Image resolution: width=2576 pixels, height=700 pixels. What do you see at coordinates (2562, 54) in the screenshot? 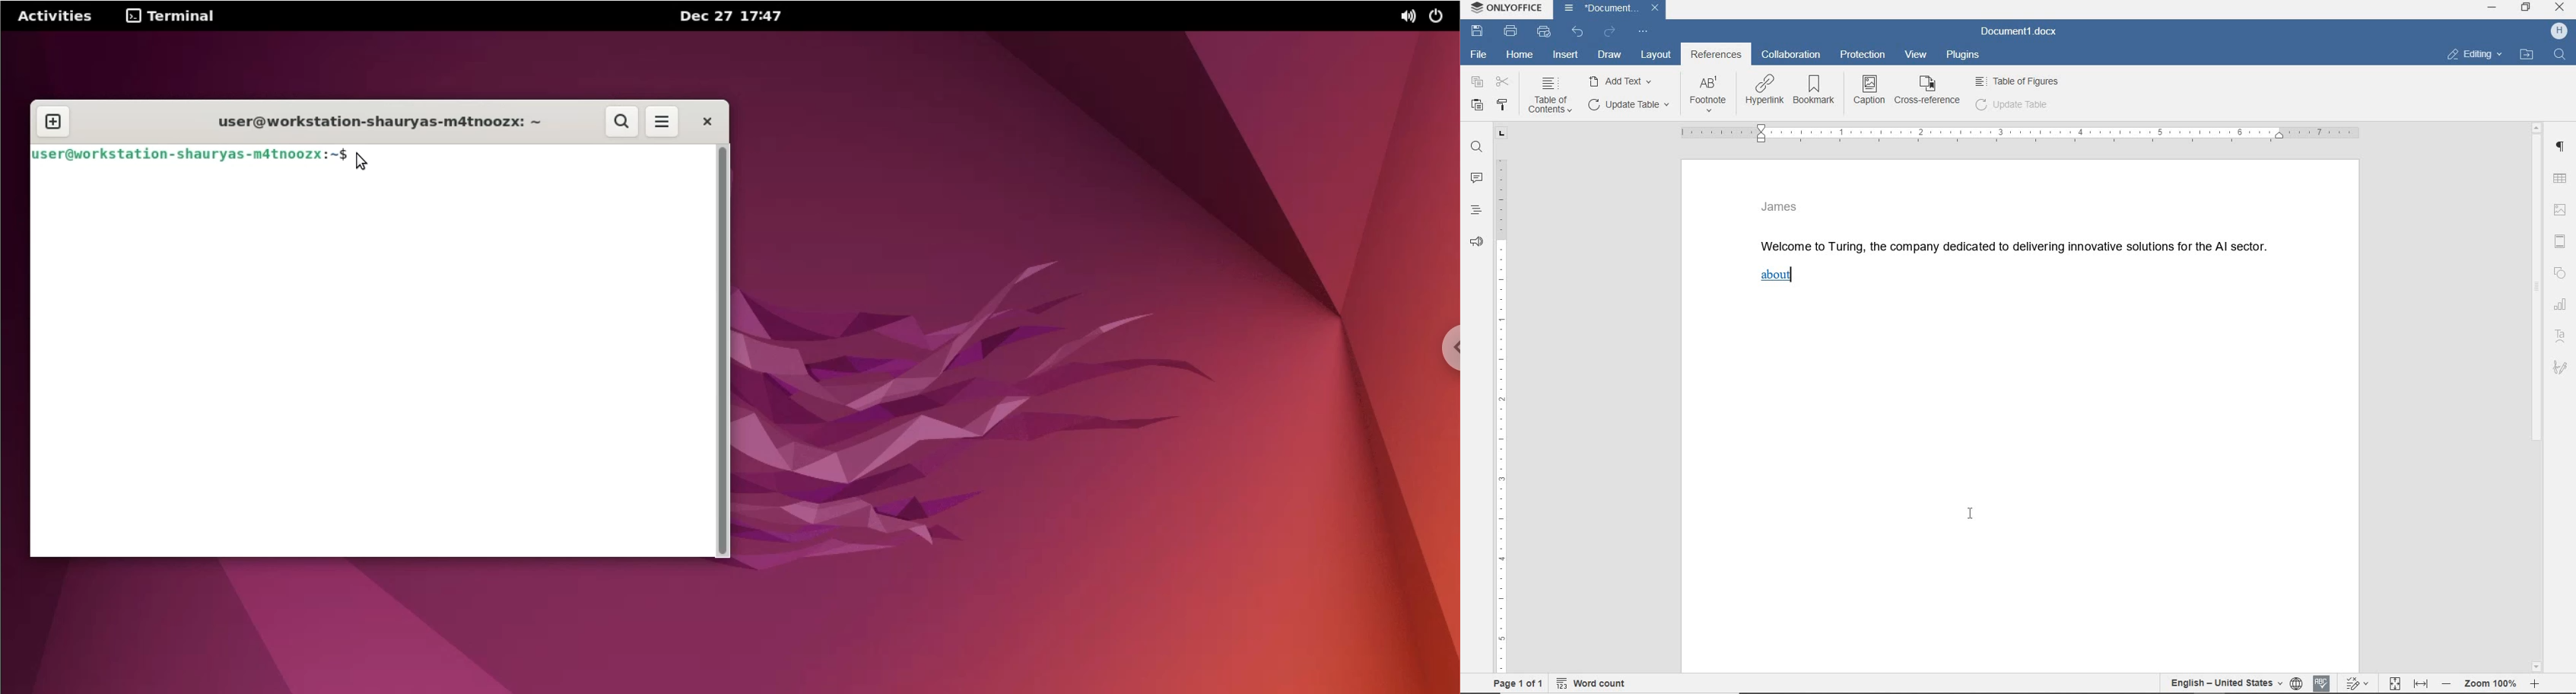
I see `Find` at bounding box center [2562, 54].